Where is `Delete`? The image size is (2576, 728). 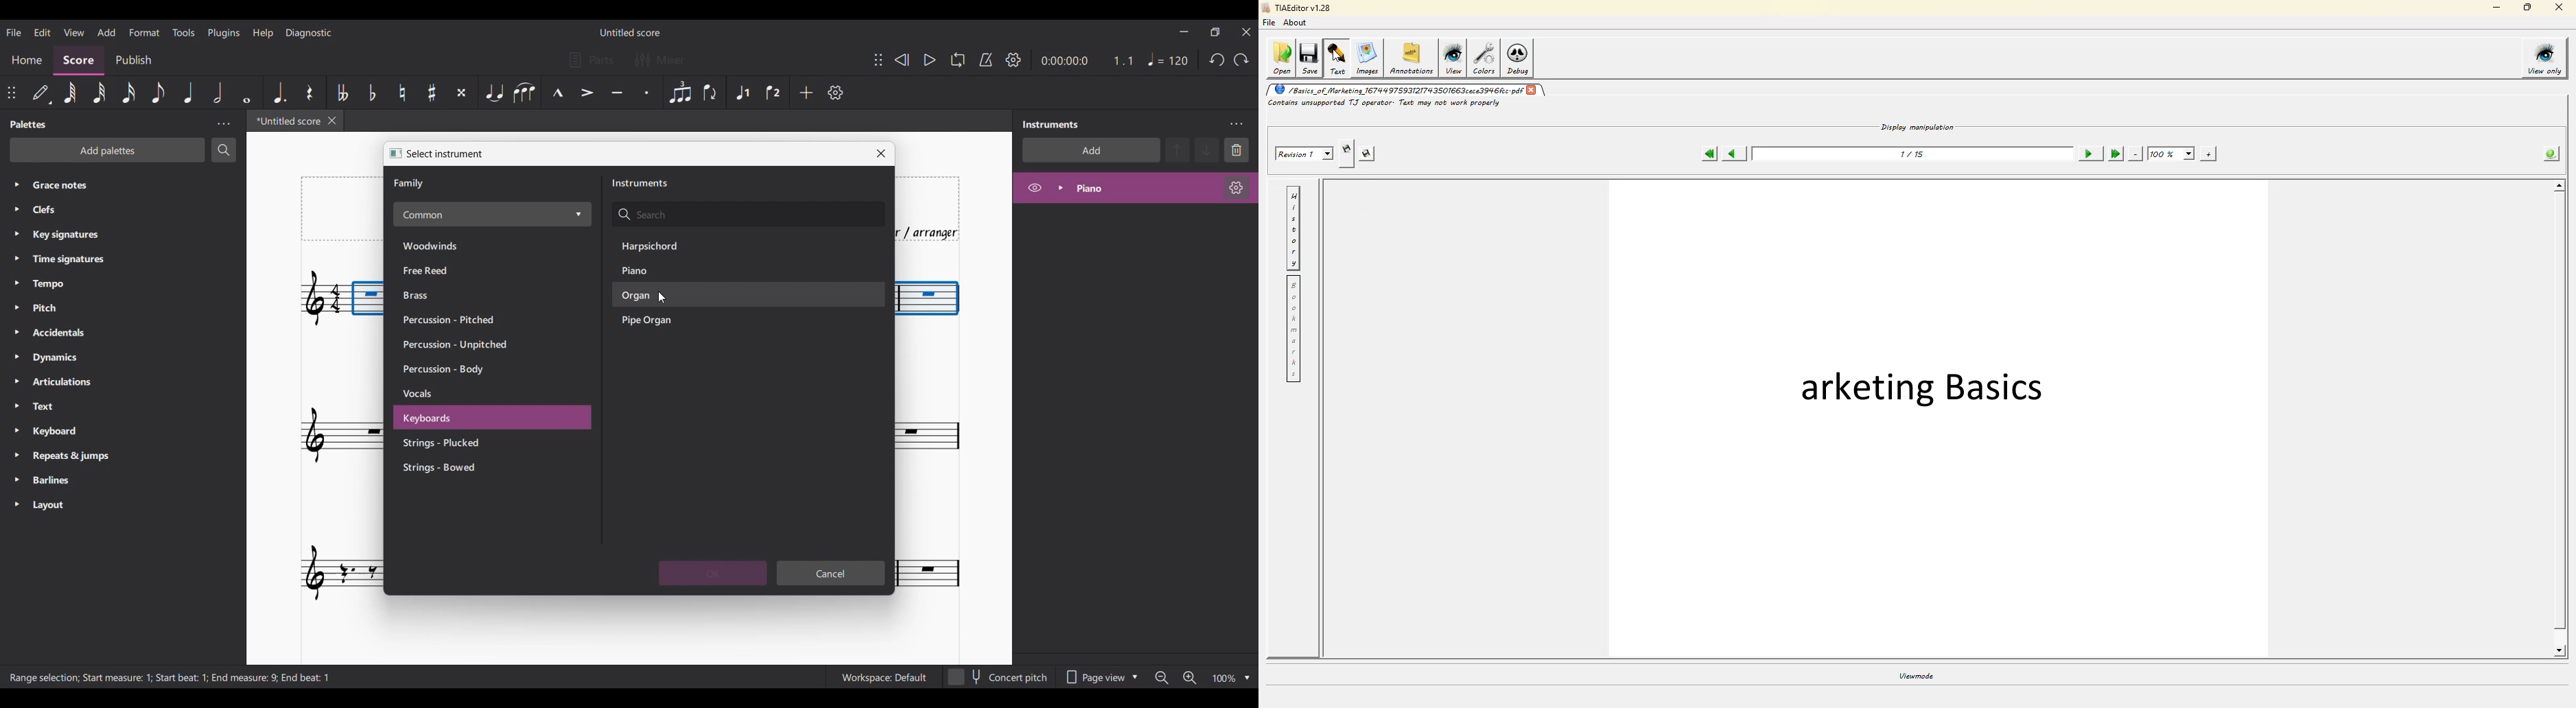 Delete is located at coordinates (1237, 150).